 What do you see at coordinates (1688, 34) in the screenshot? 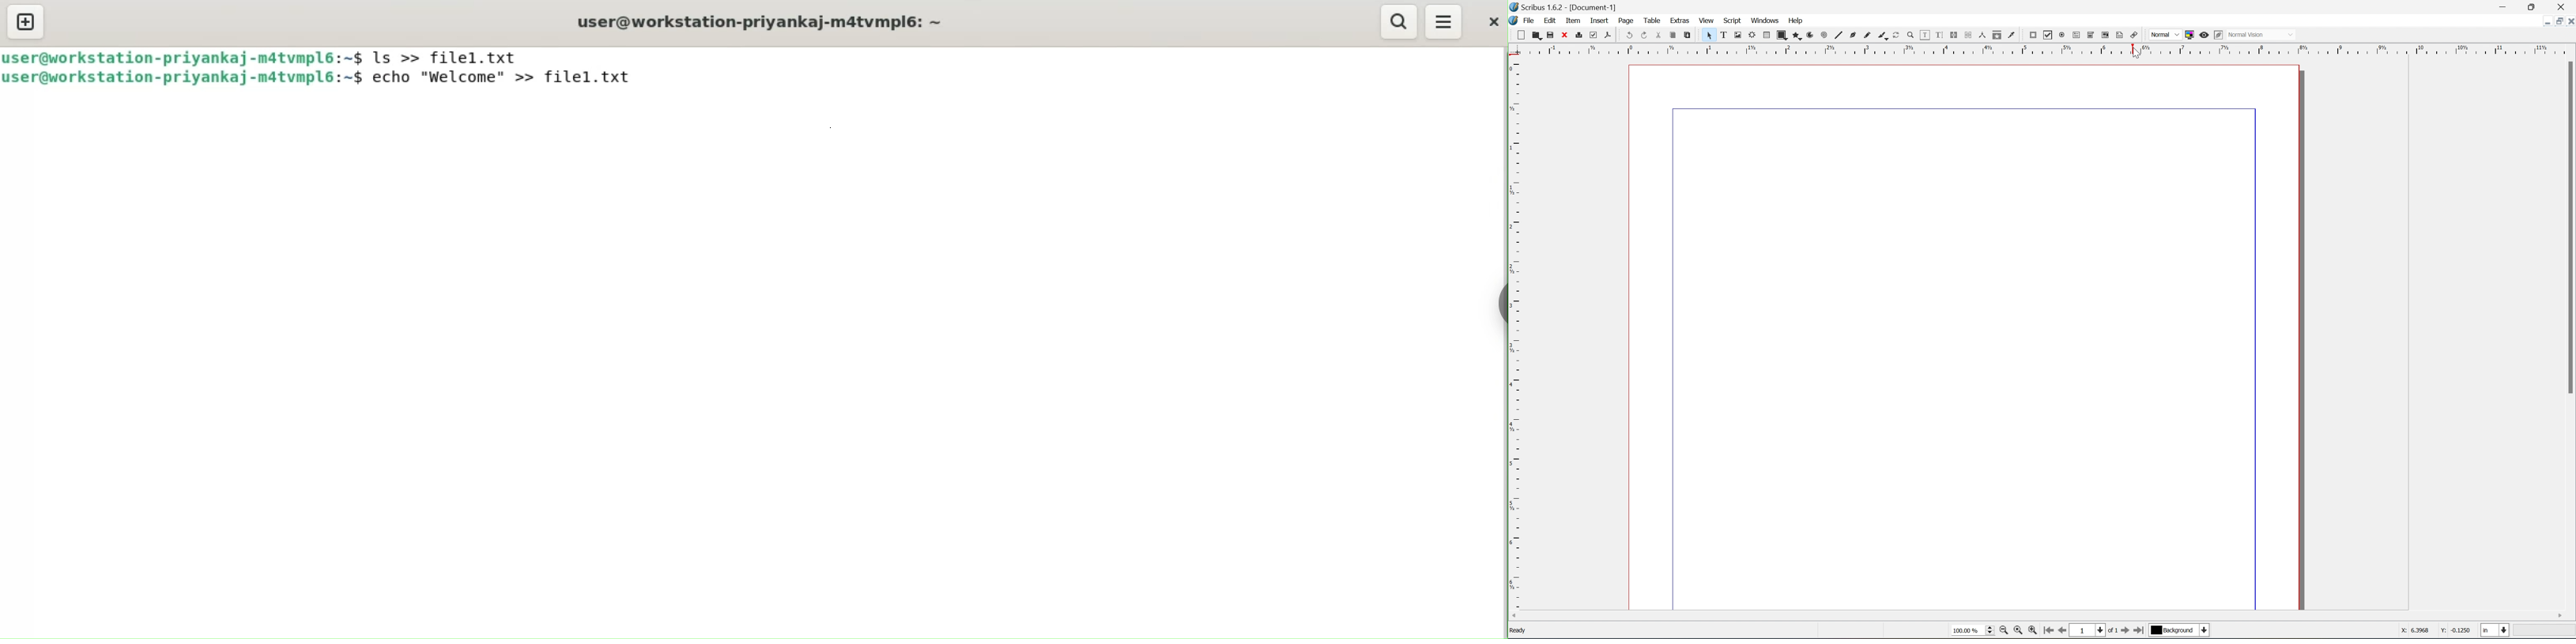
I see `paste` at bounding box center [1688, 34].